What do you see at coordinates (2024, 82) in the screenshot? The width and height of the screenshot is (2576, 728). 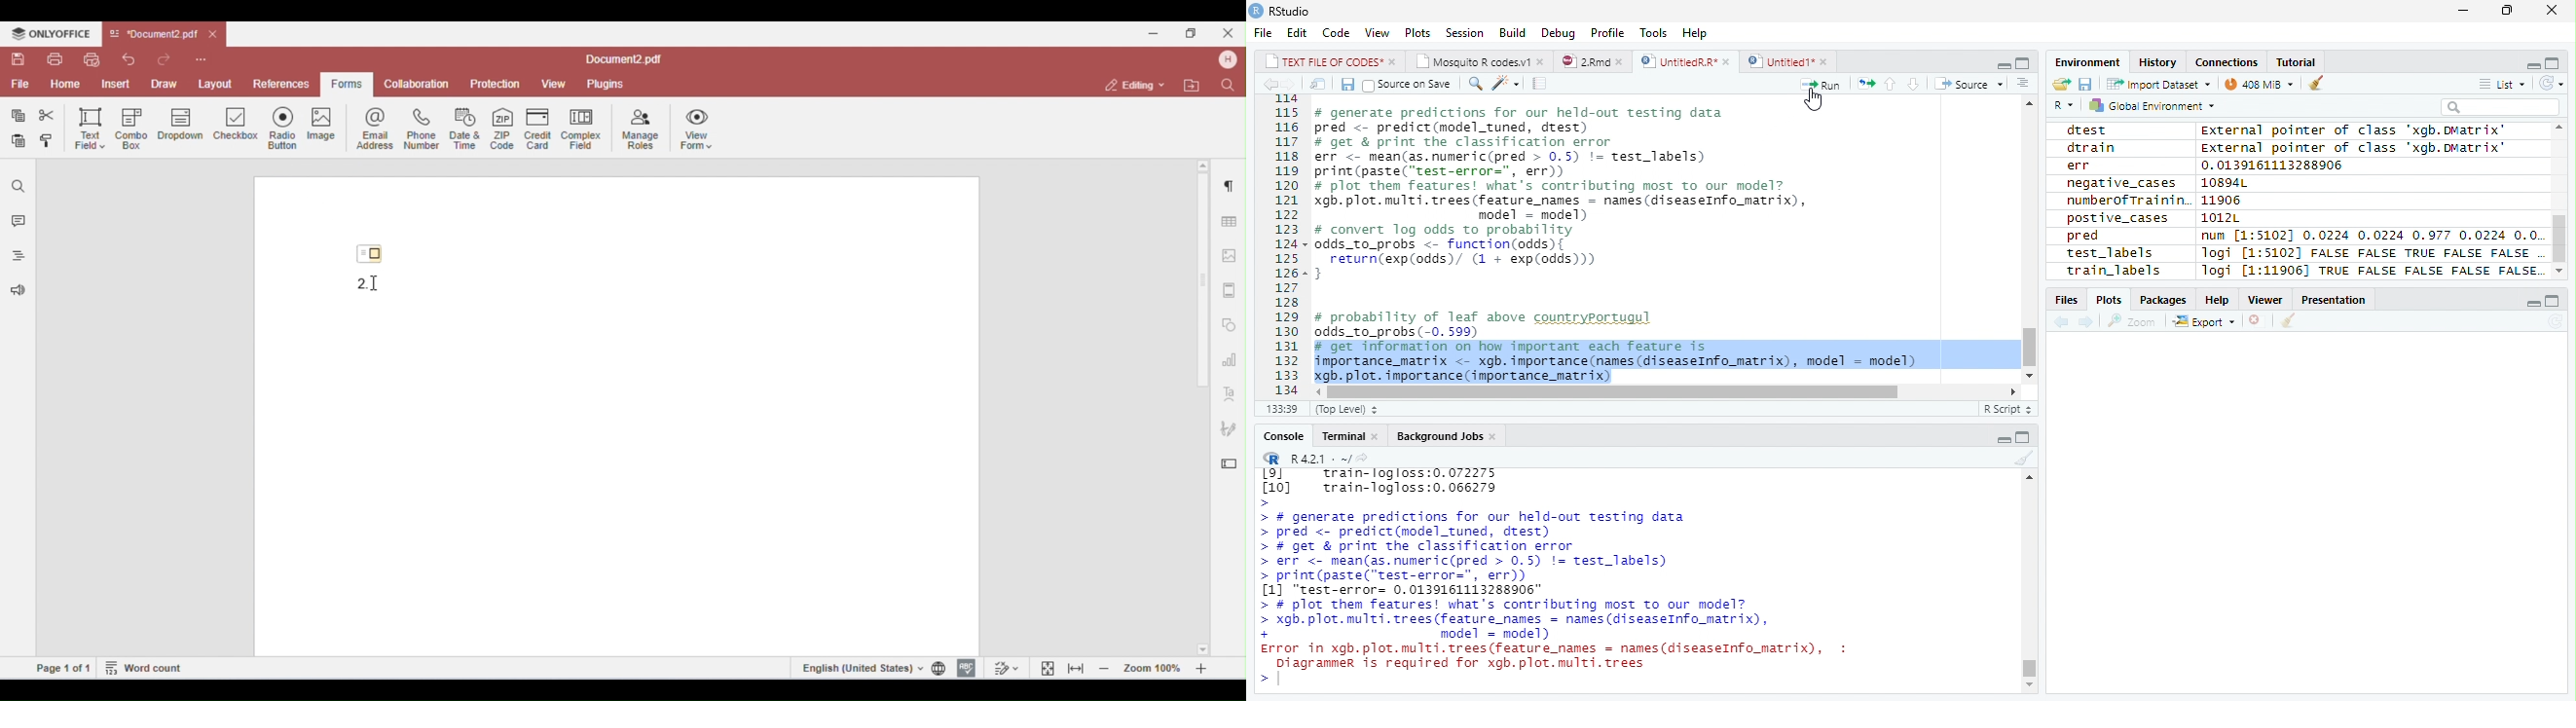 I see `Show Document Outline` at bounding box center [2024, 82].